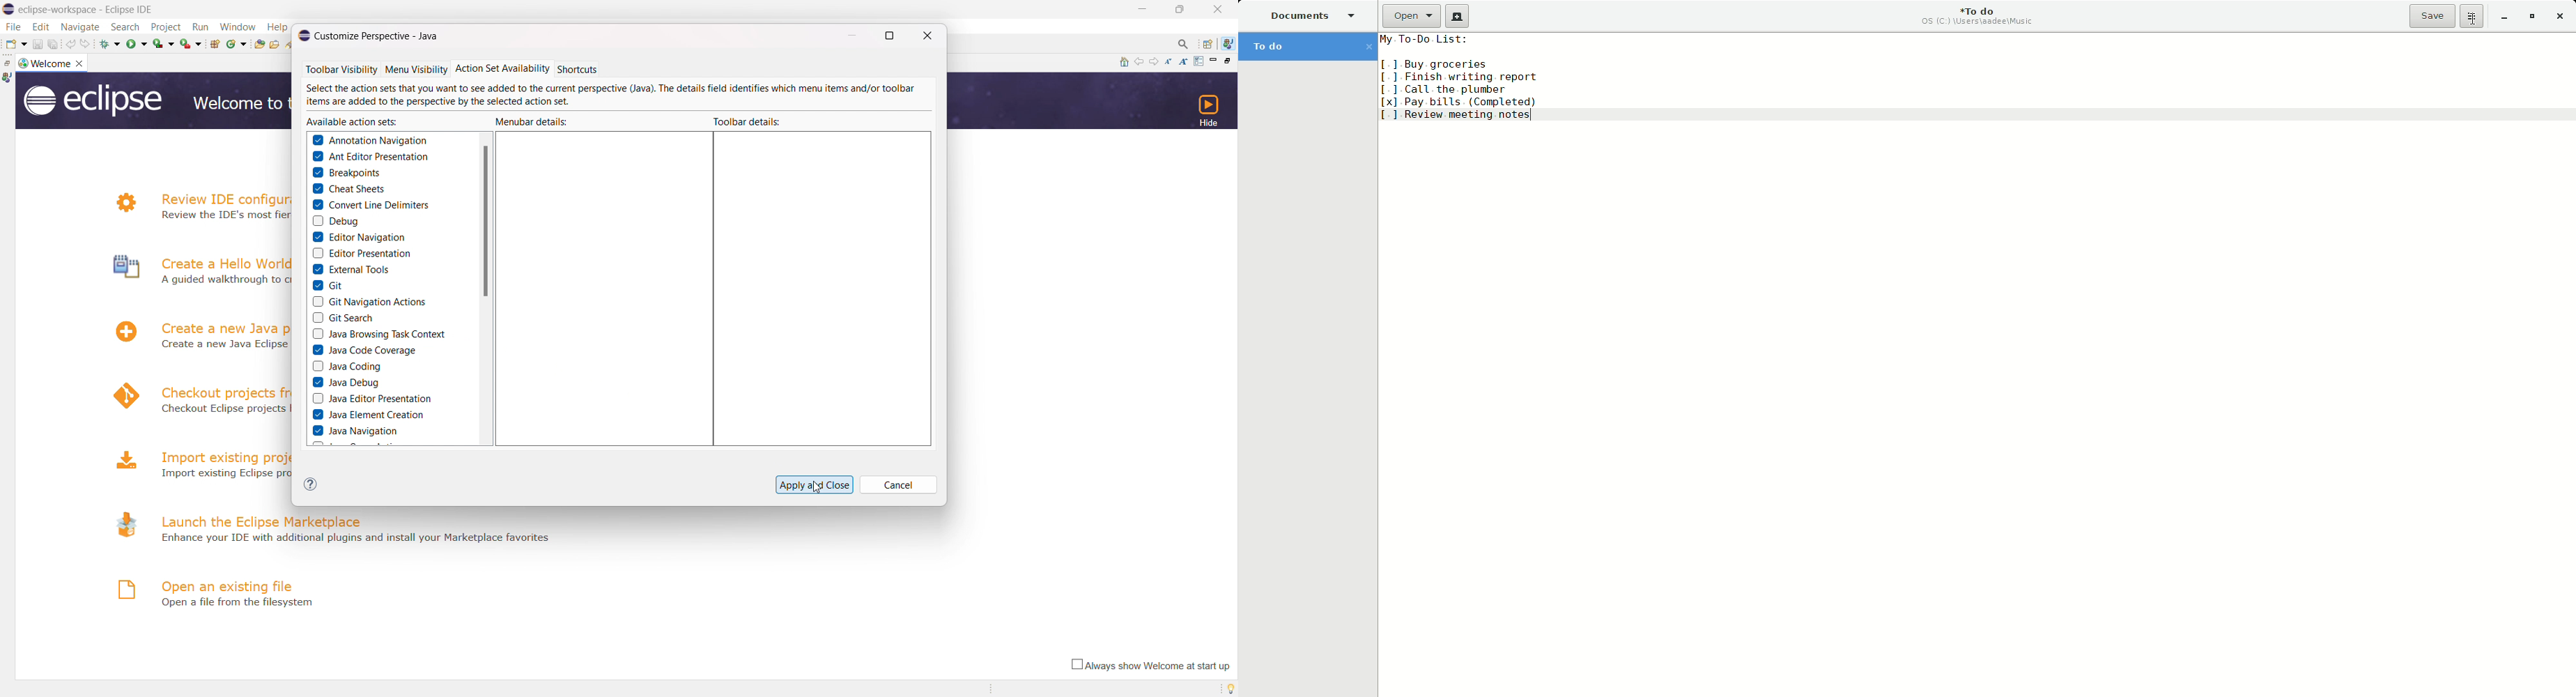  What do you see at coordinates (359, 538) in the screenshot?
I see `- Enhance your IDE with additional plugins and install your Marketplace favorites` at bounding box center [359, 538].